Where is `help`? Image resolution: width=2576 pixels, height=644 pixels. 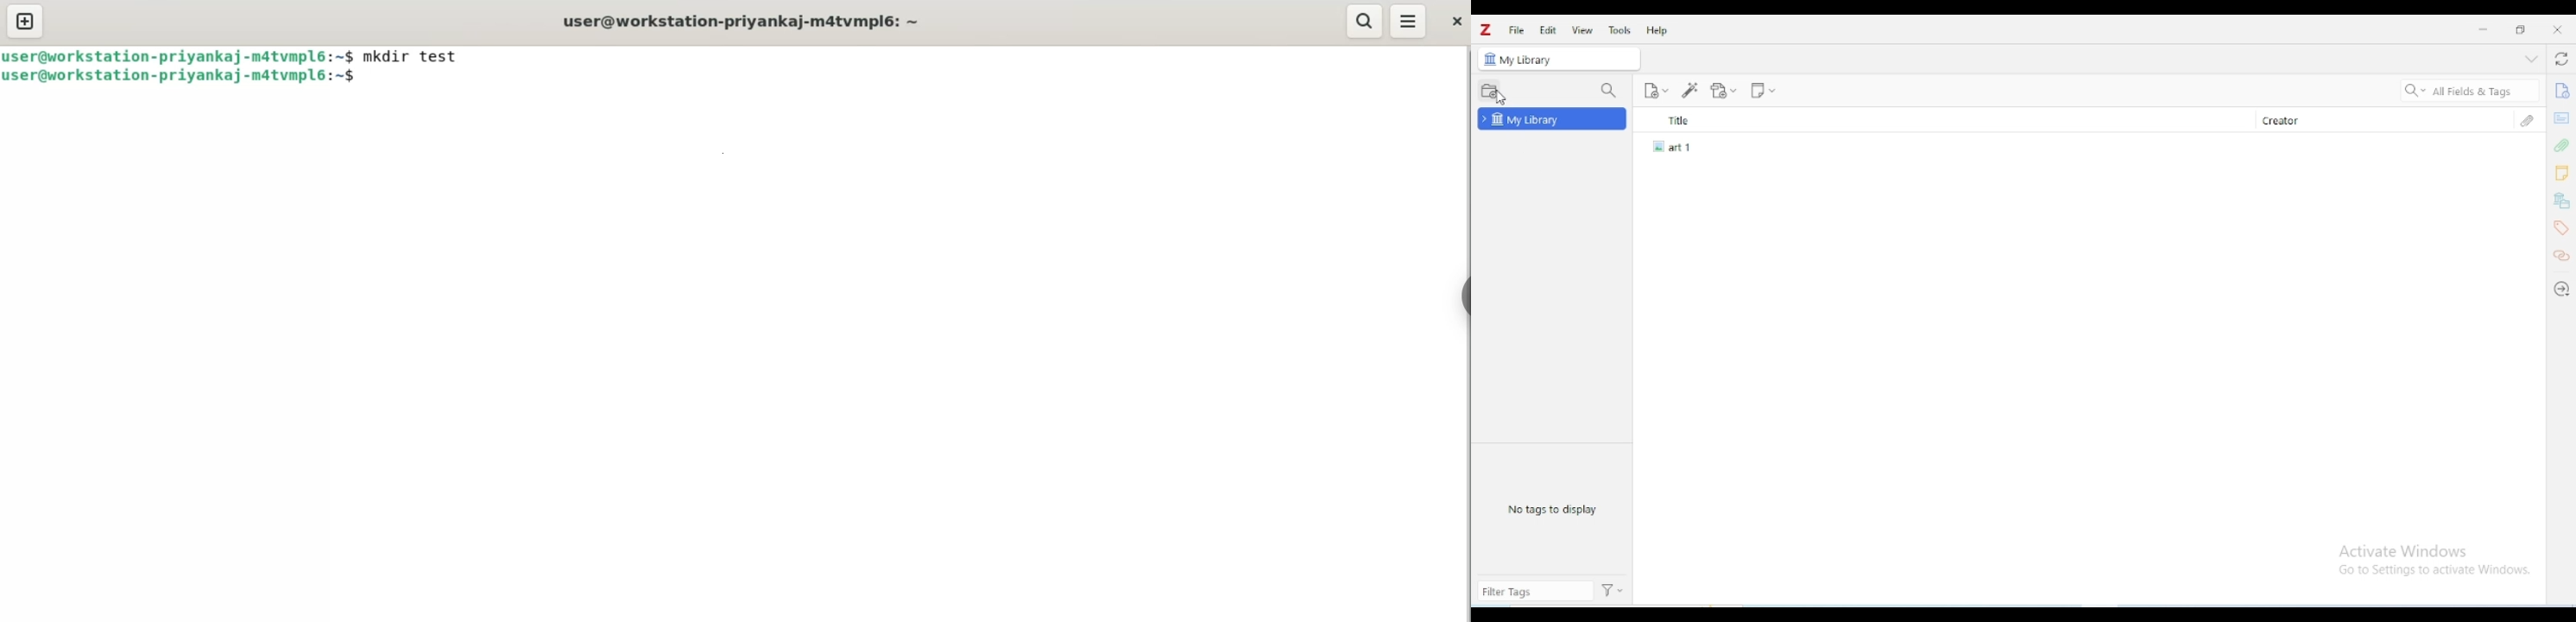
help is located at coordinates (1656, 30).